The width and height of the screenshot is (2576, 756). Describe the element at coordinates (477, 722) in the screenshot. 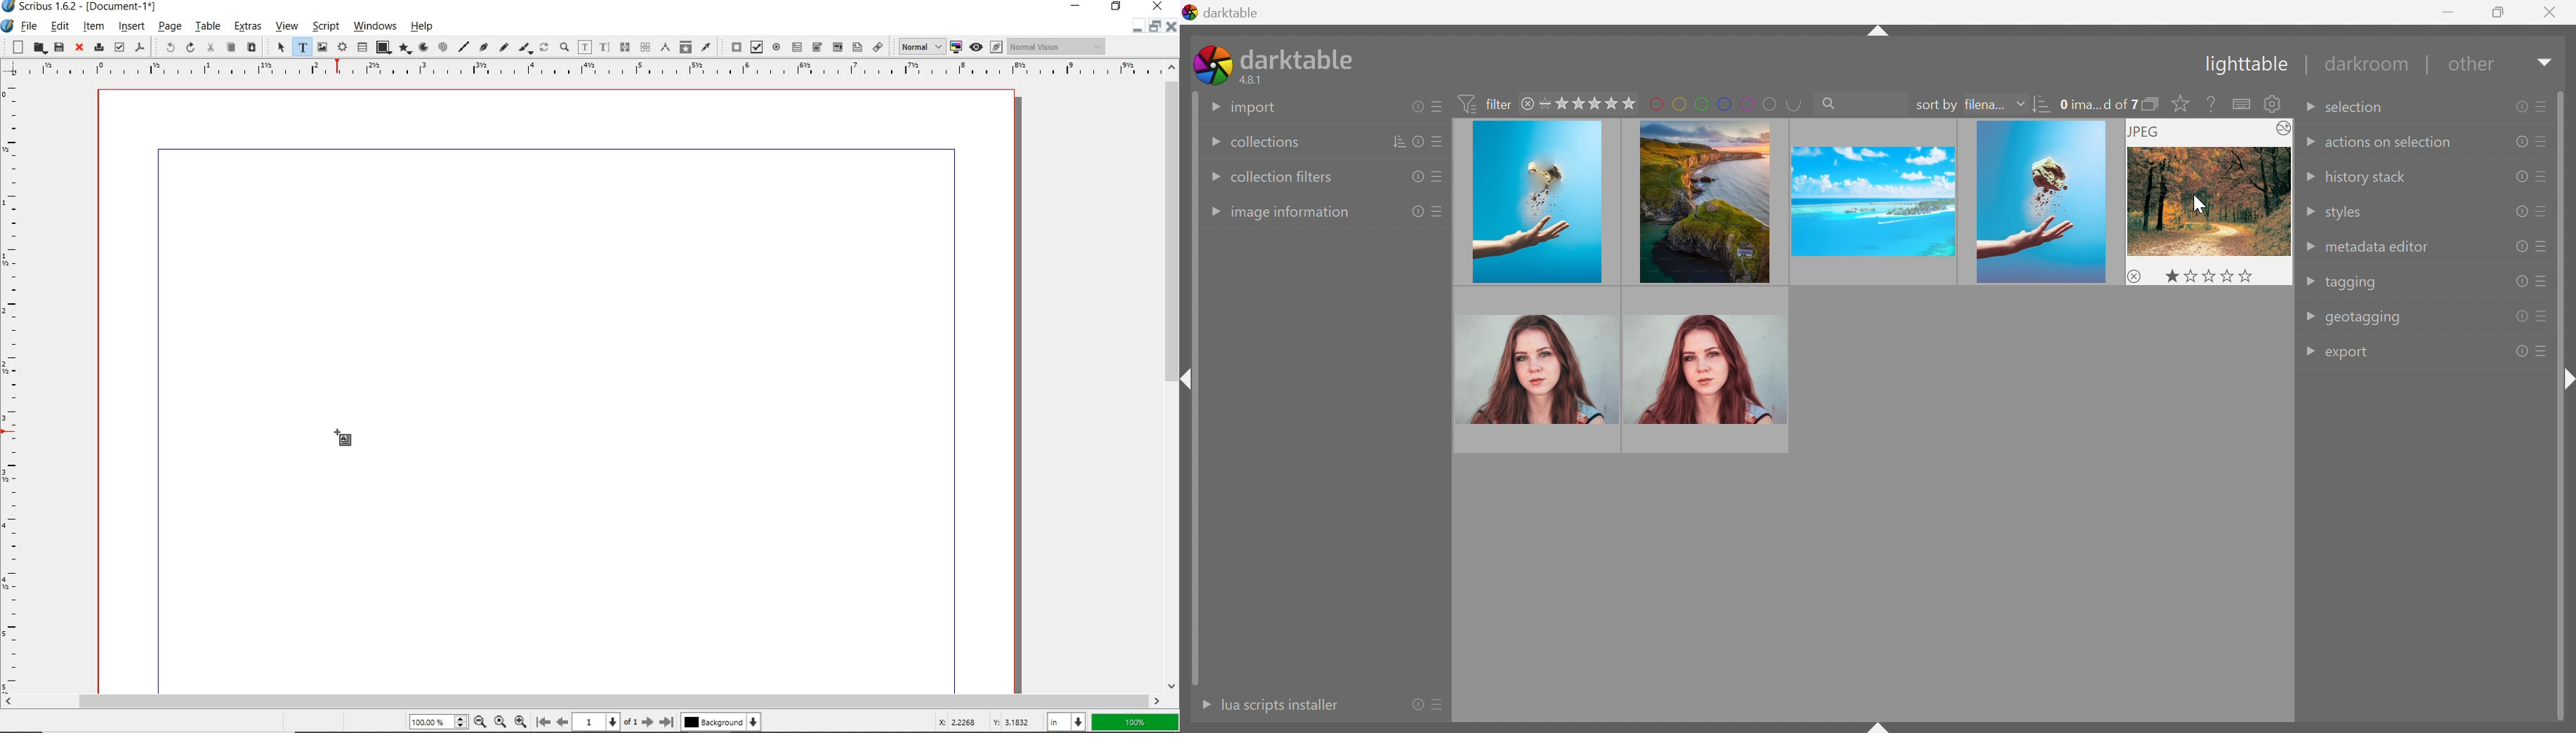

I see `Zoom out` at that location.